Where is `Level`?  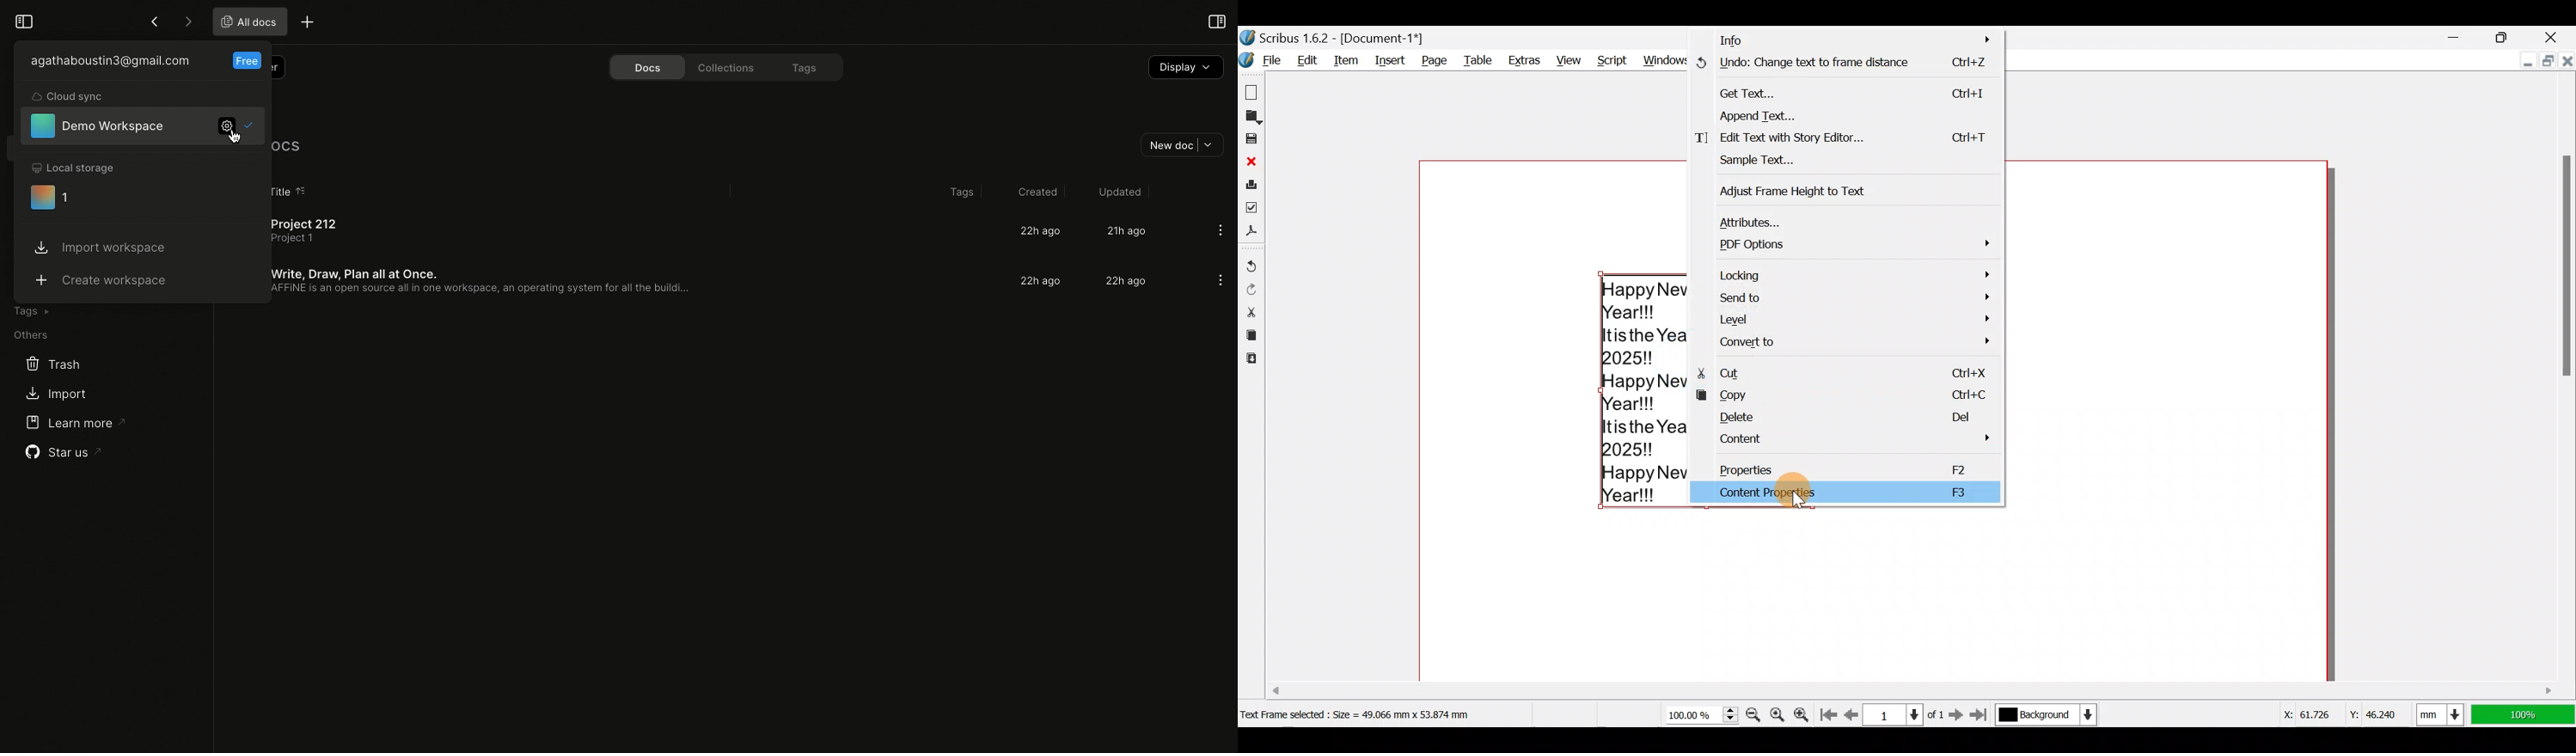 Level is located at coordinates (1849, 320).